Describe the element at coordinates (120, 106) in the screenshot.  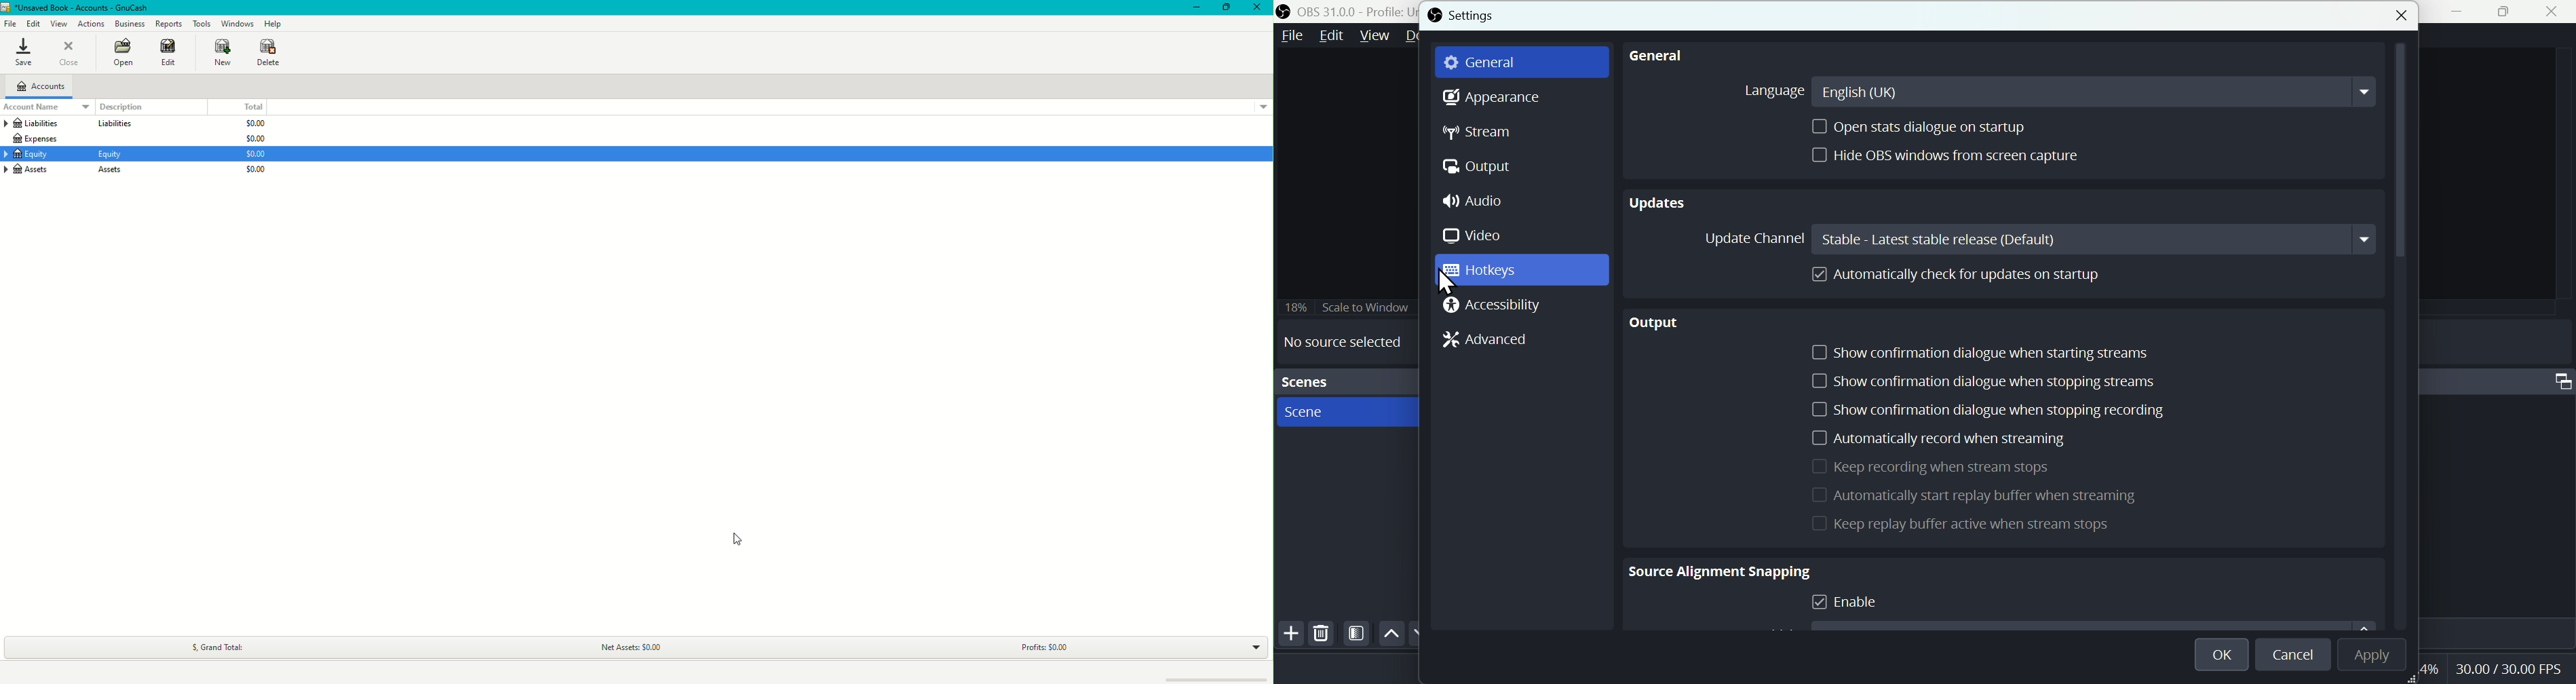
I see `Description` at that location.